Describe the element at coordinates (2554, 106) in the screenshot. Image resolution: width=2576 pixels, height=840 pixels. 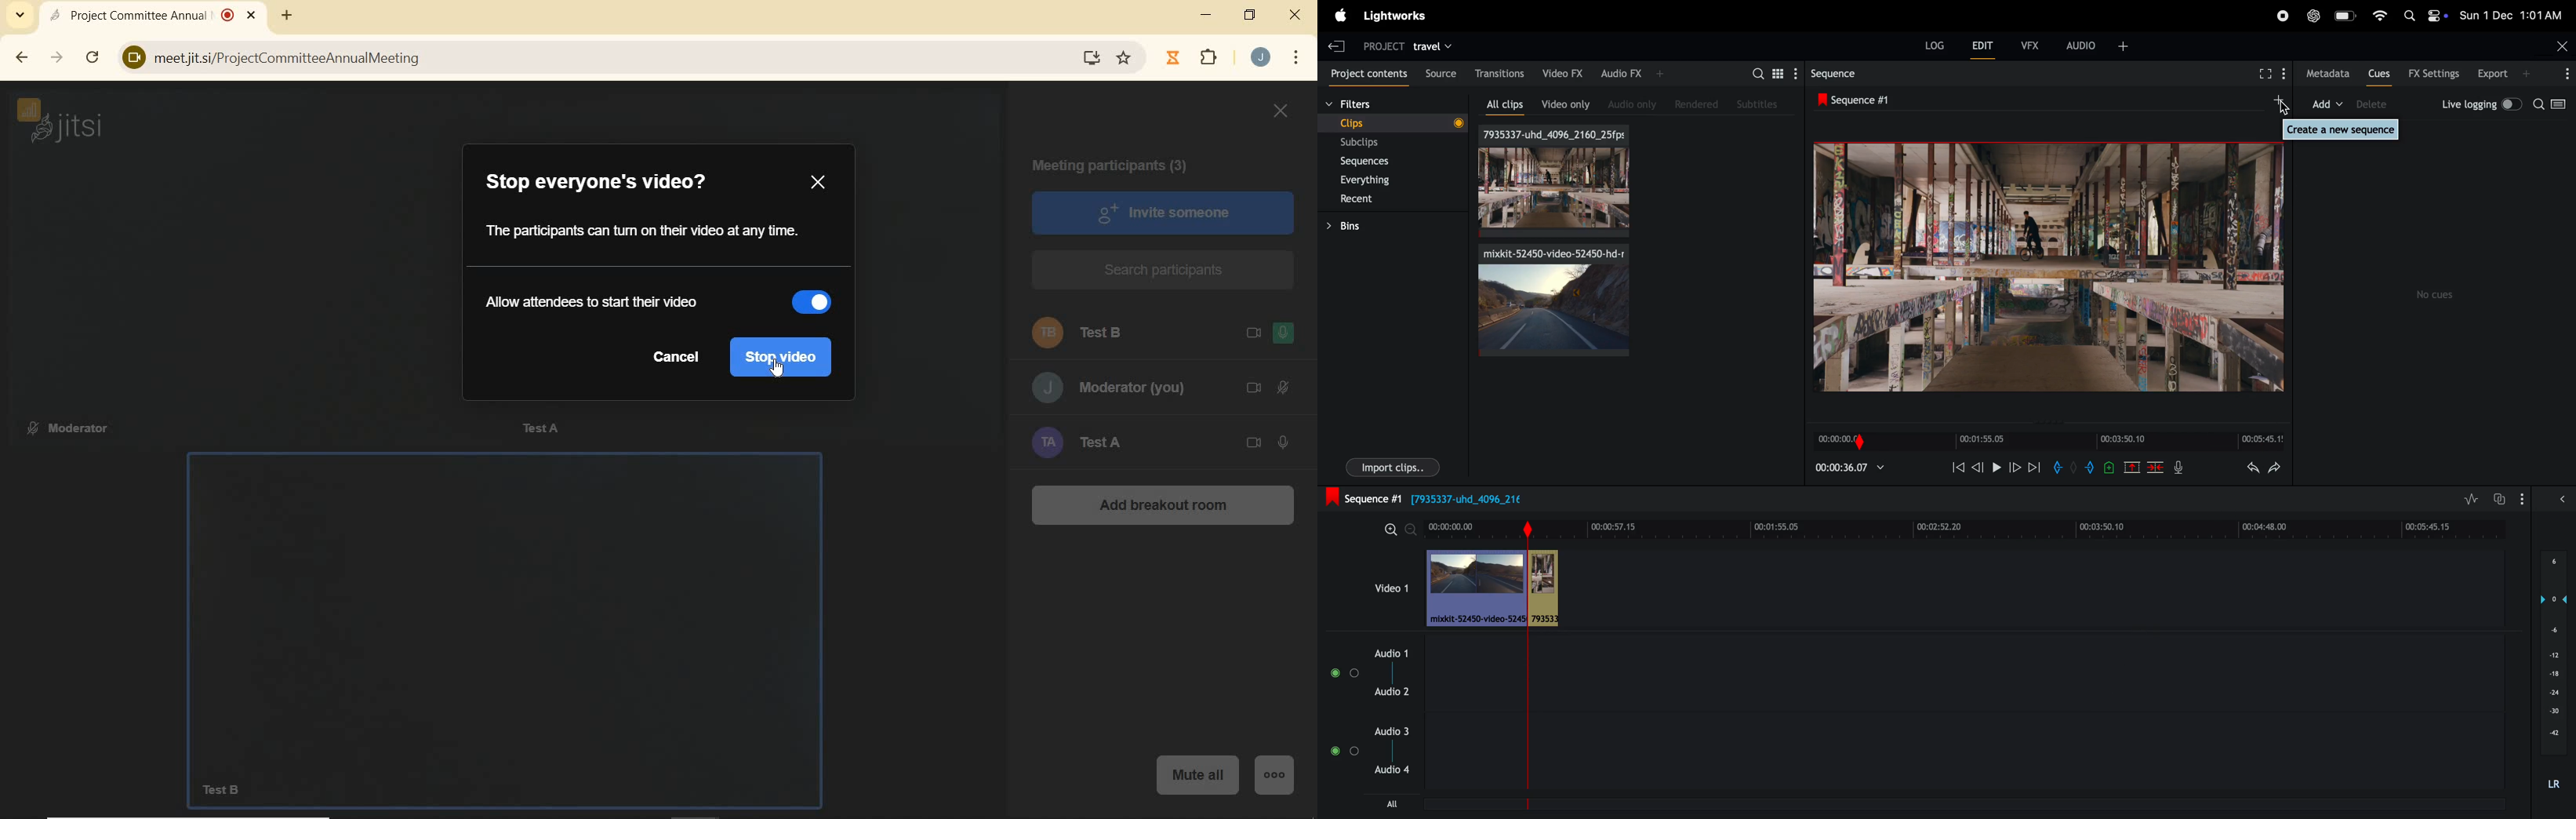
I see `search options` at that location.